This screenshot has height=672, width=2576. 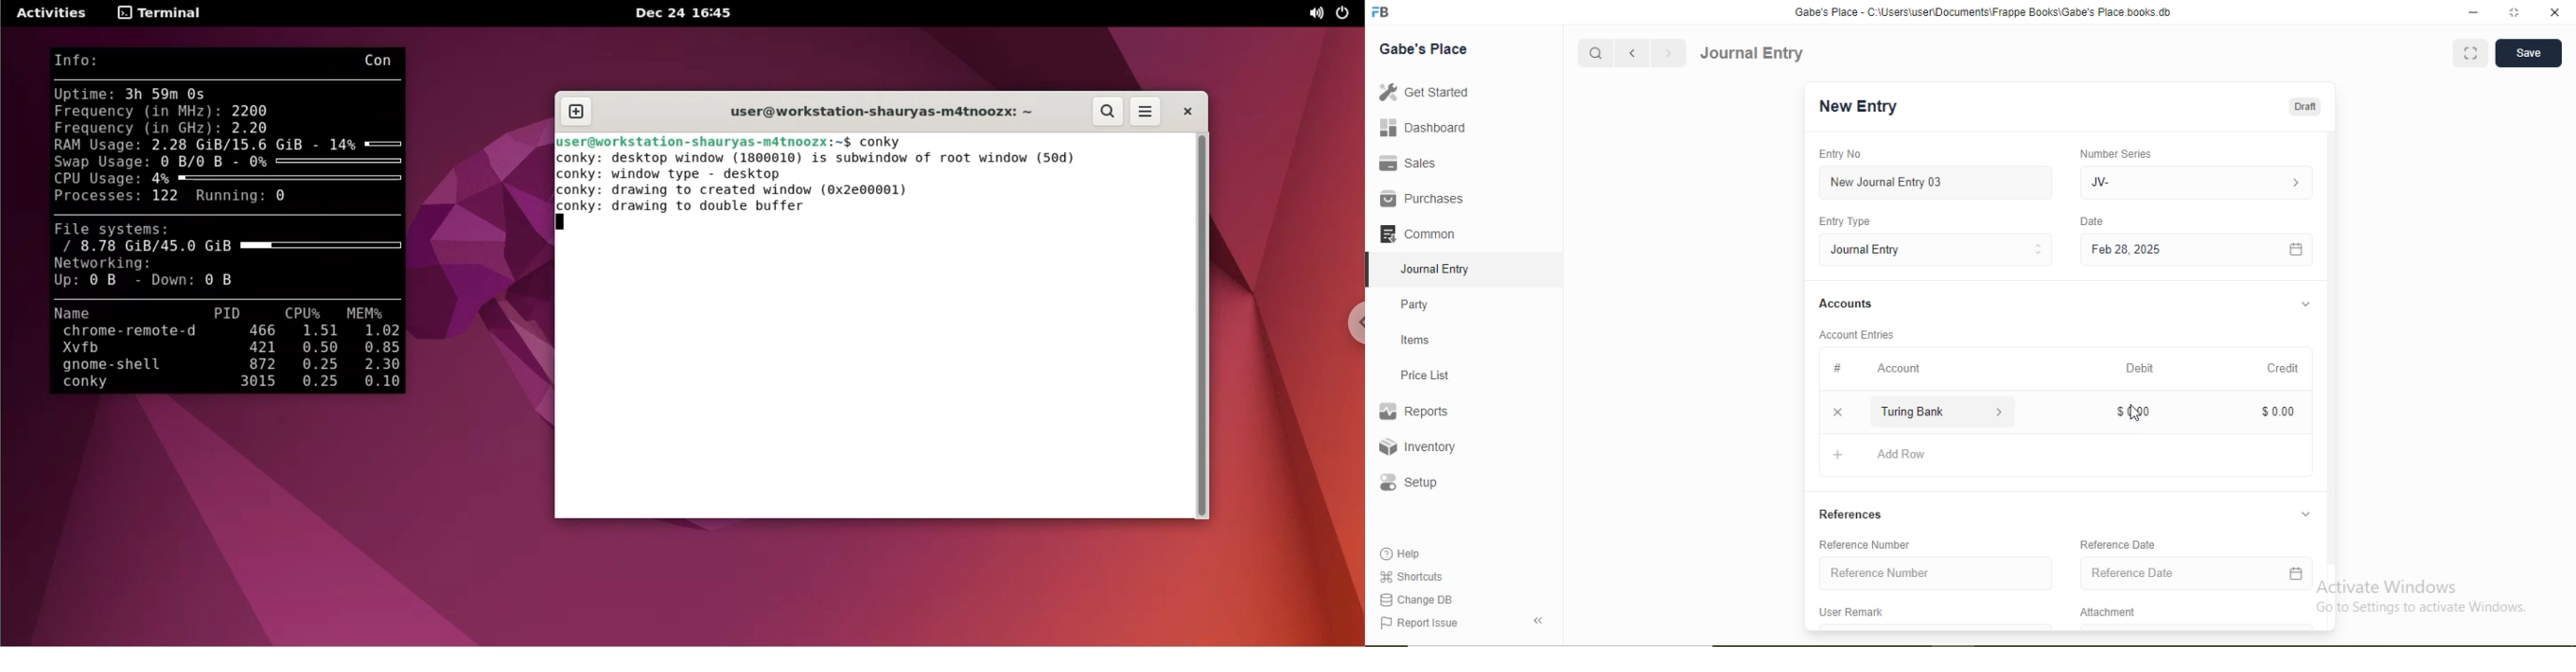 What do you see at coordinates (1887, 183) in the screenshot?
I see `New Journal Entry 03` at bounding box center [1887, 183].